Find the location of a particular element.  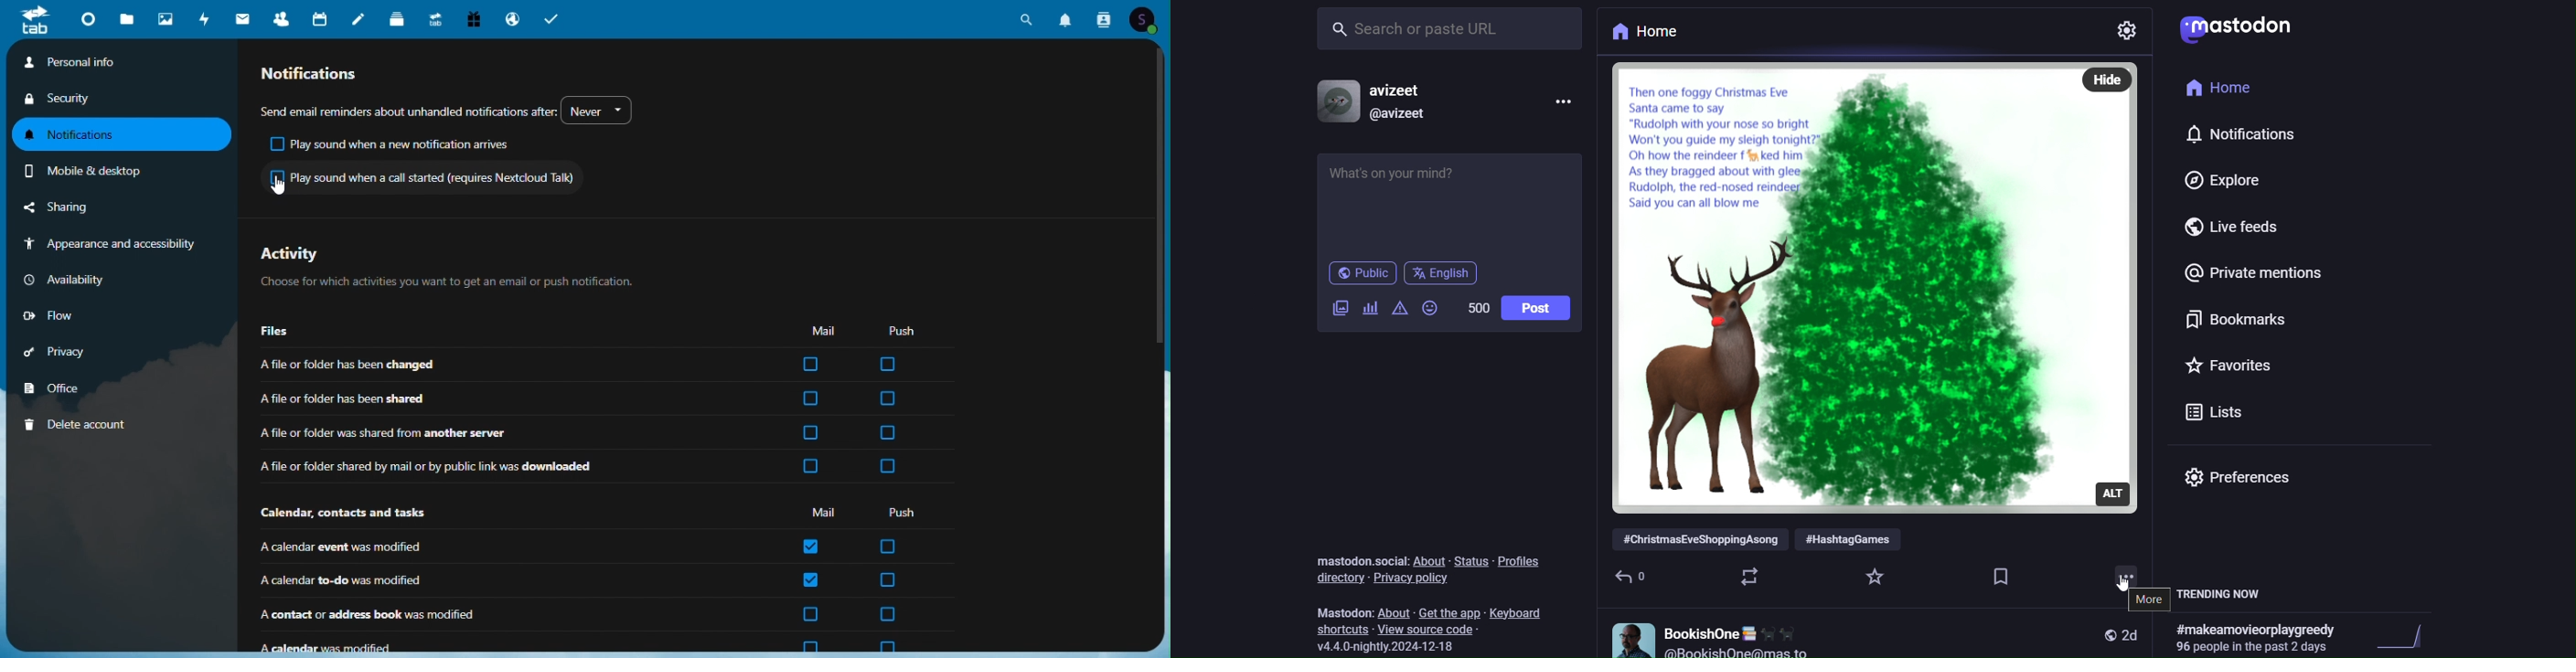

check box is located at coordinates (810, 365).